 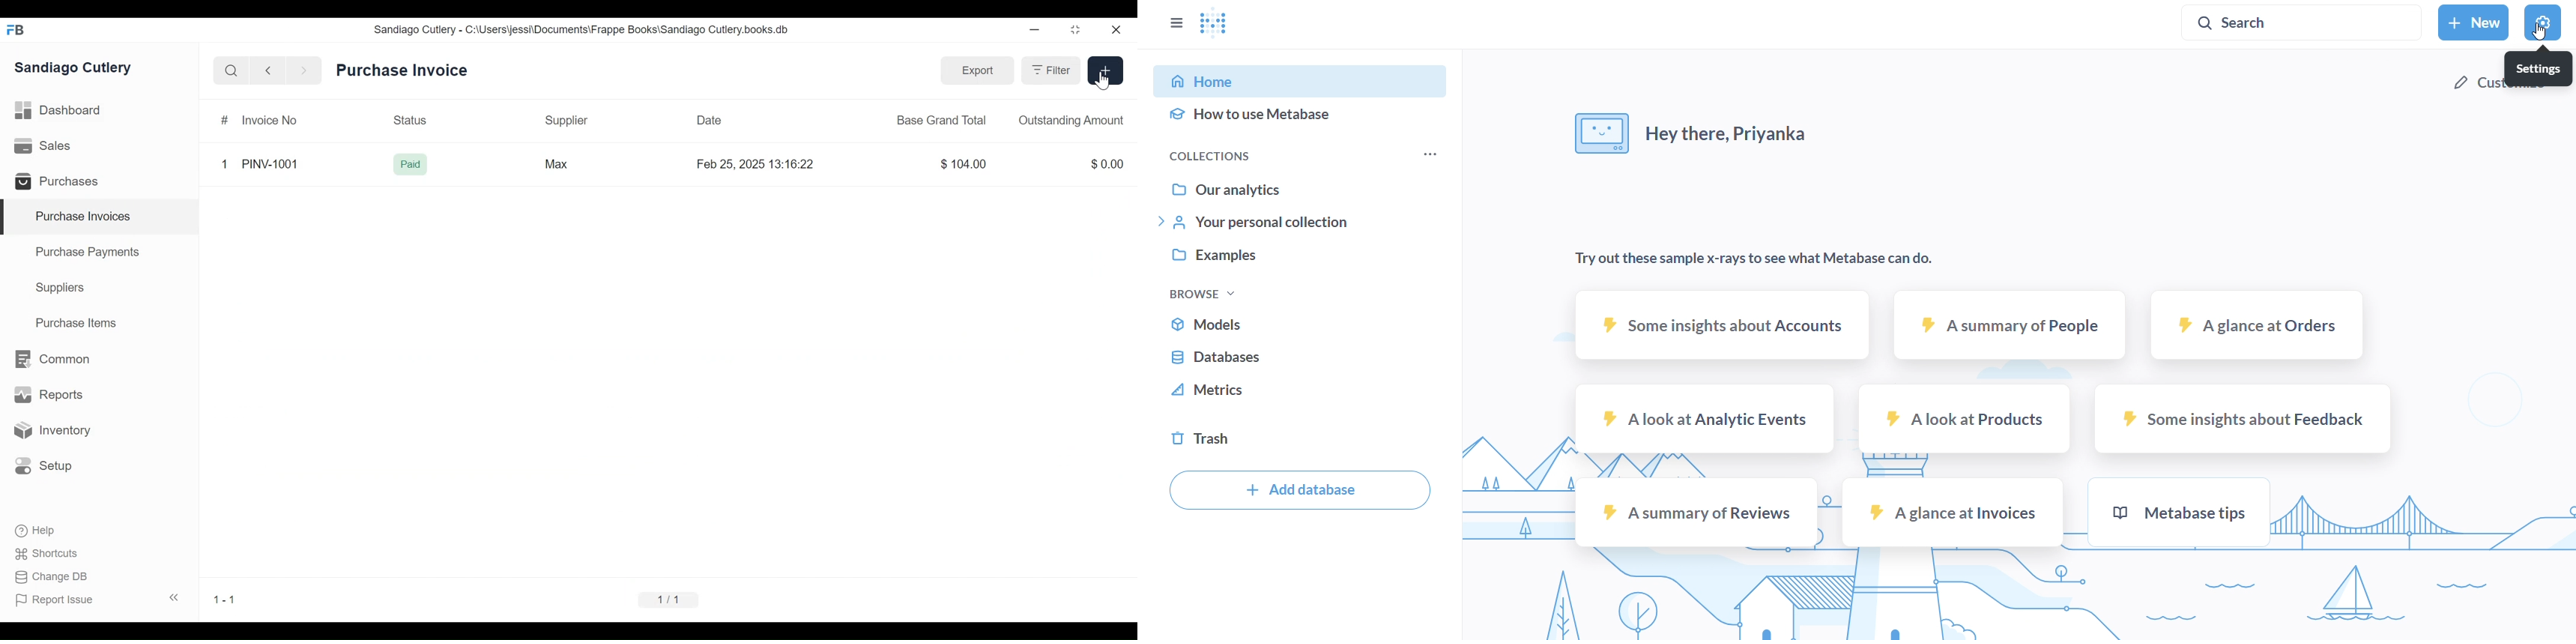 I want to click on +, so click(x=1106, y=69).